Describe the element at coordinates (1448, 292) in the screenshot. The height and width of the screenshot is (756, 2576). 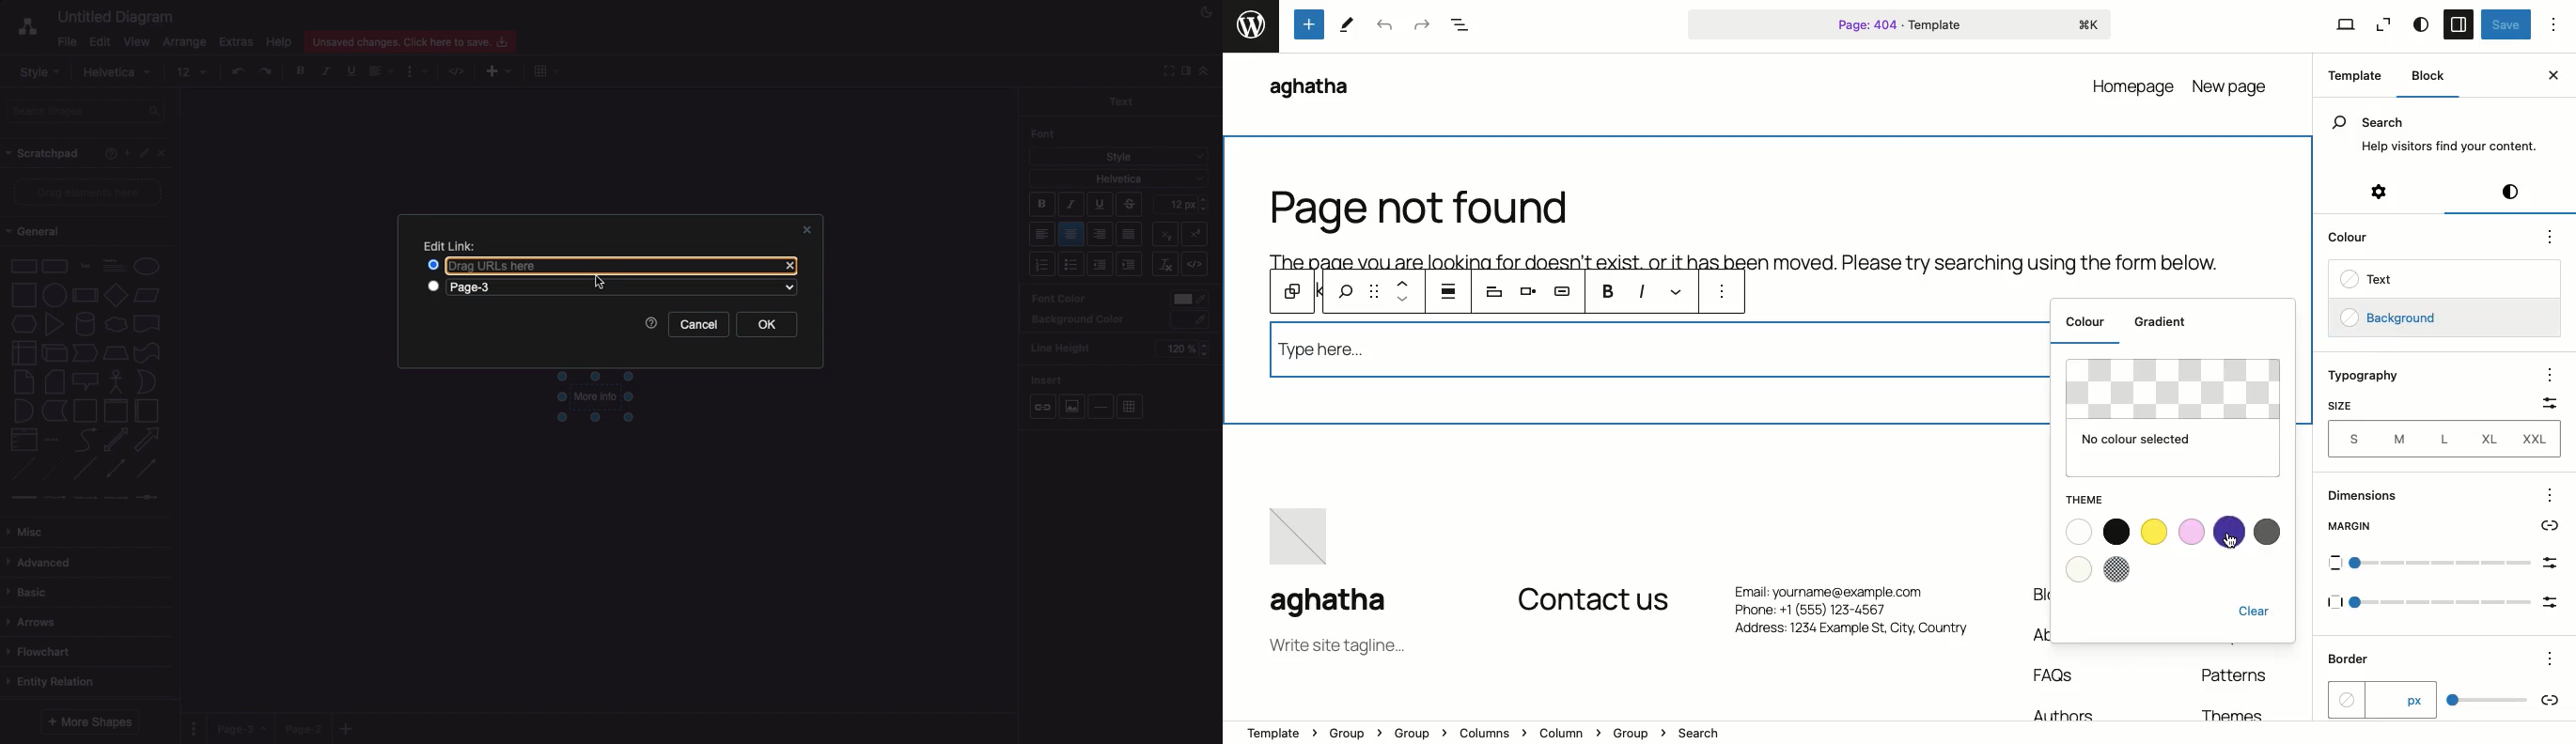
I see `justification` at that location.